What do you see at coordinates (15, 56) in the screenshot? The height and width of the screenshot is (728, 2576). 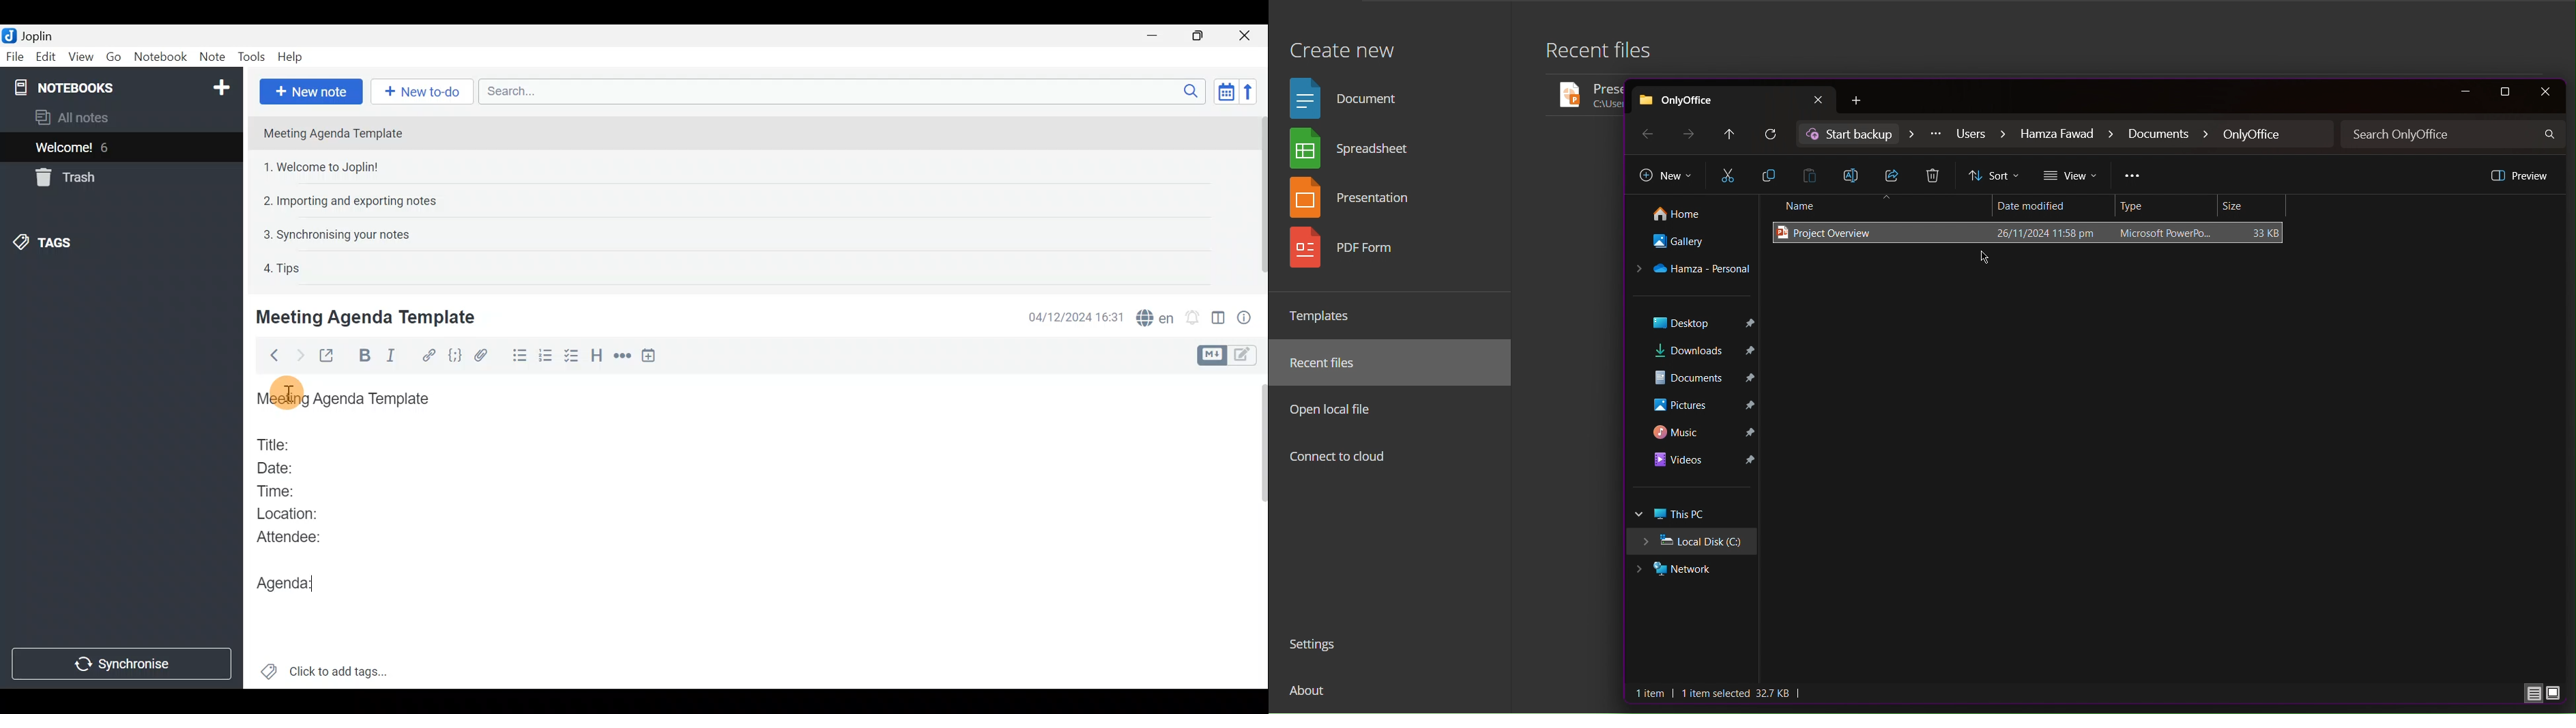 I see `File` at bounding box center [15, 56].